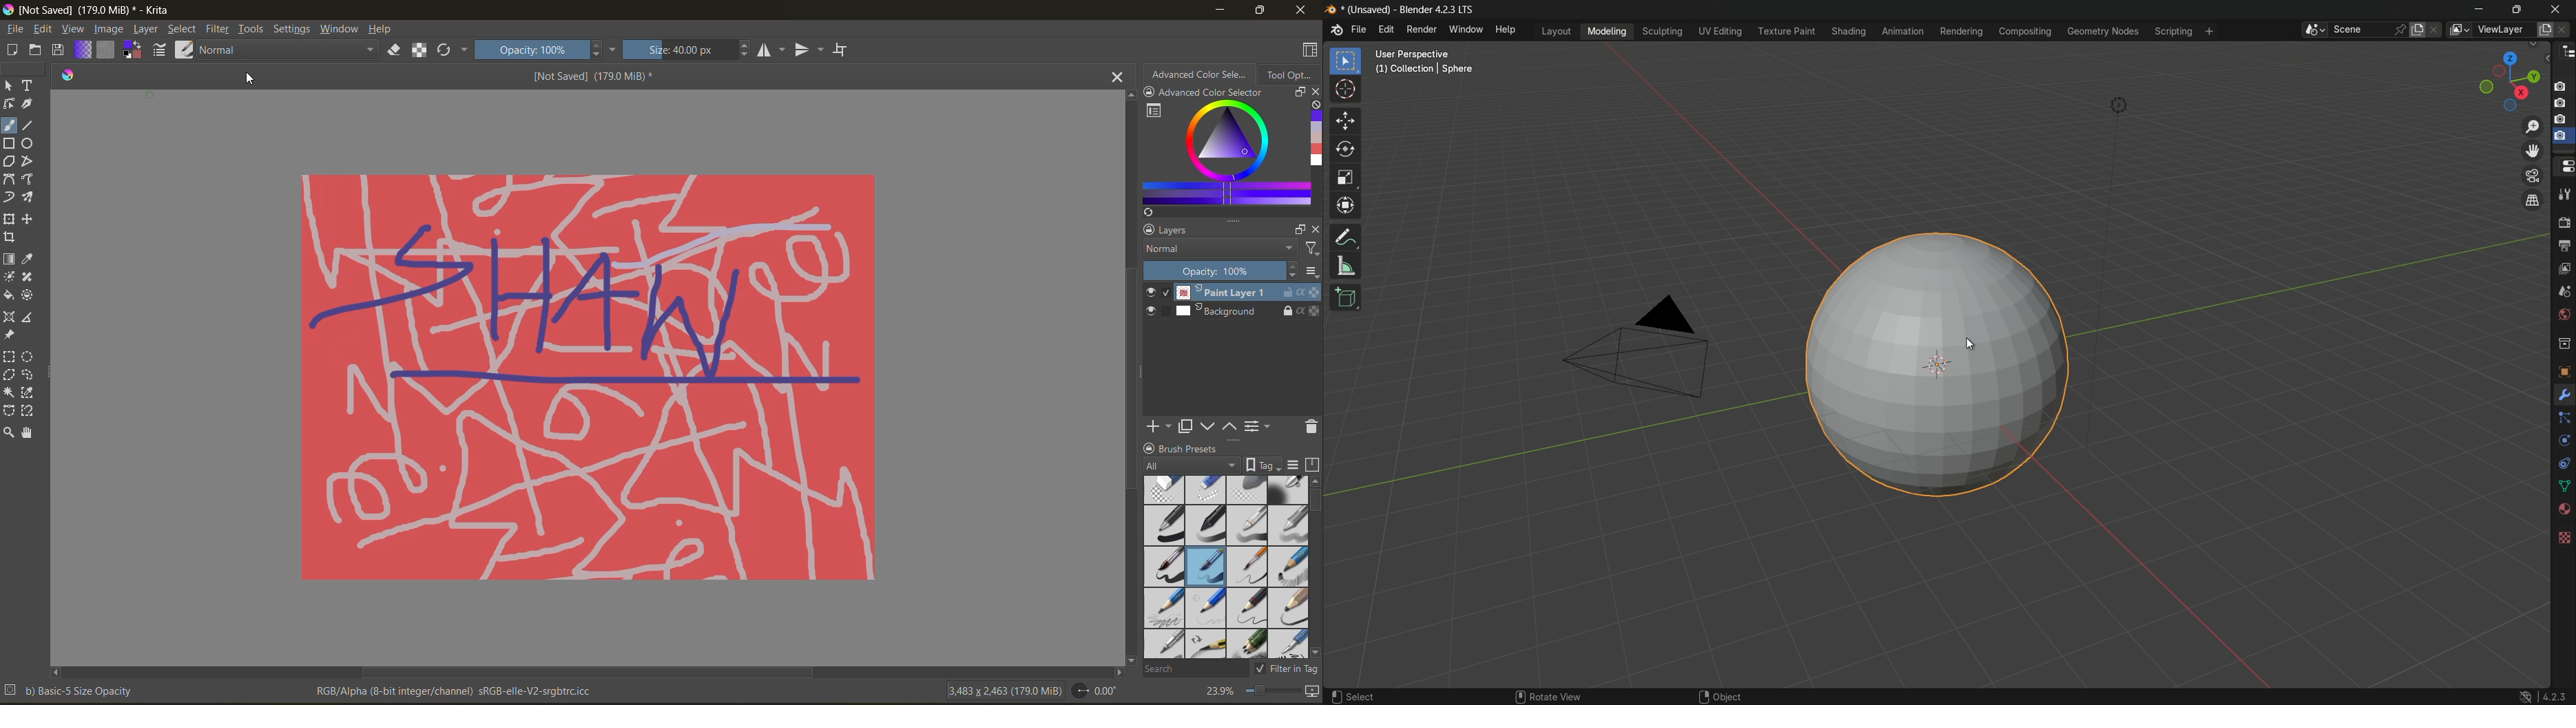  Describe the element at coordinates (1314, 106) in the screenshot. I see `clear all color history` at that location.